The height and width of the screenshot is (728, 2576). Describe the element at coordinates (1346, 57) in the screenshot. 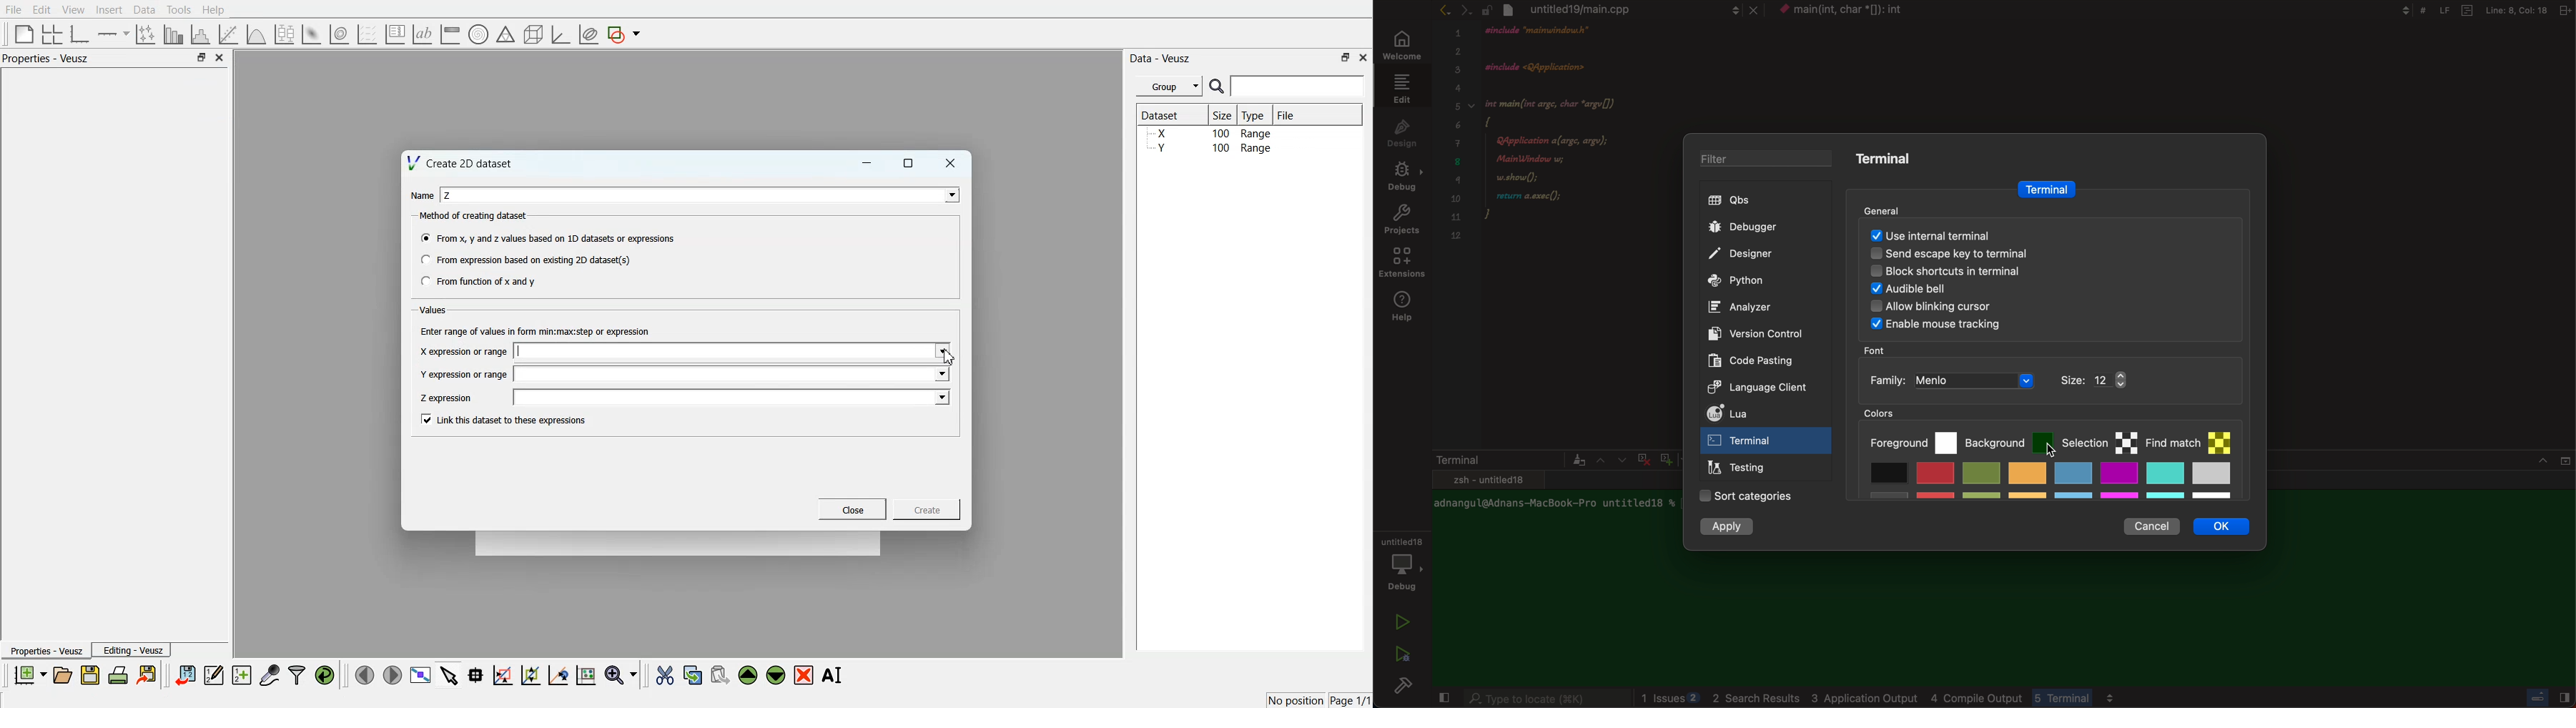

I see `Maximize` at that location.